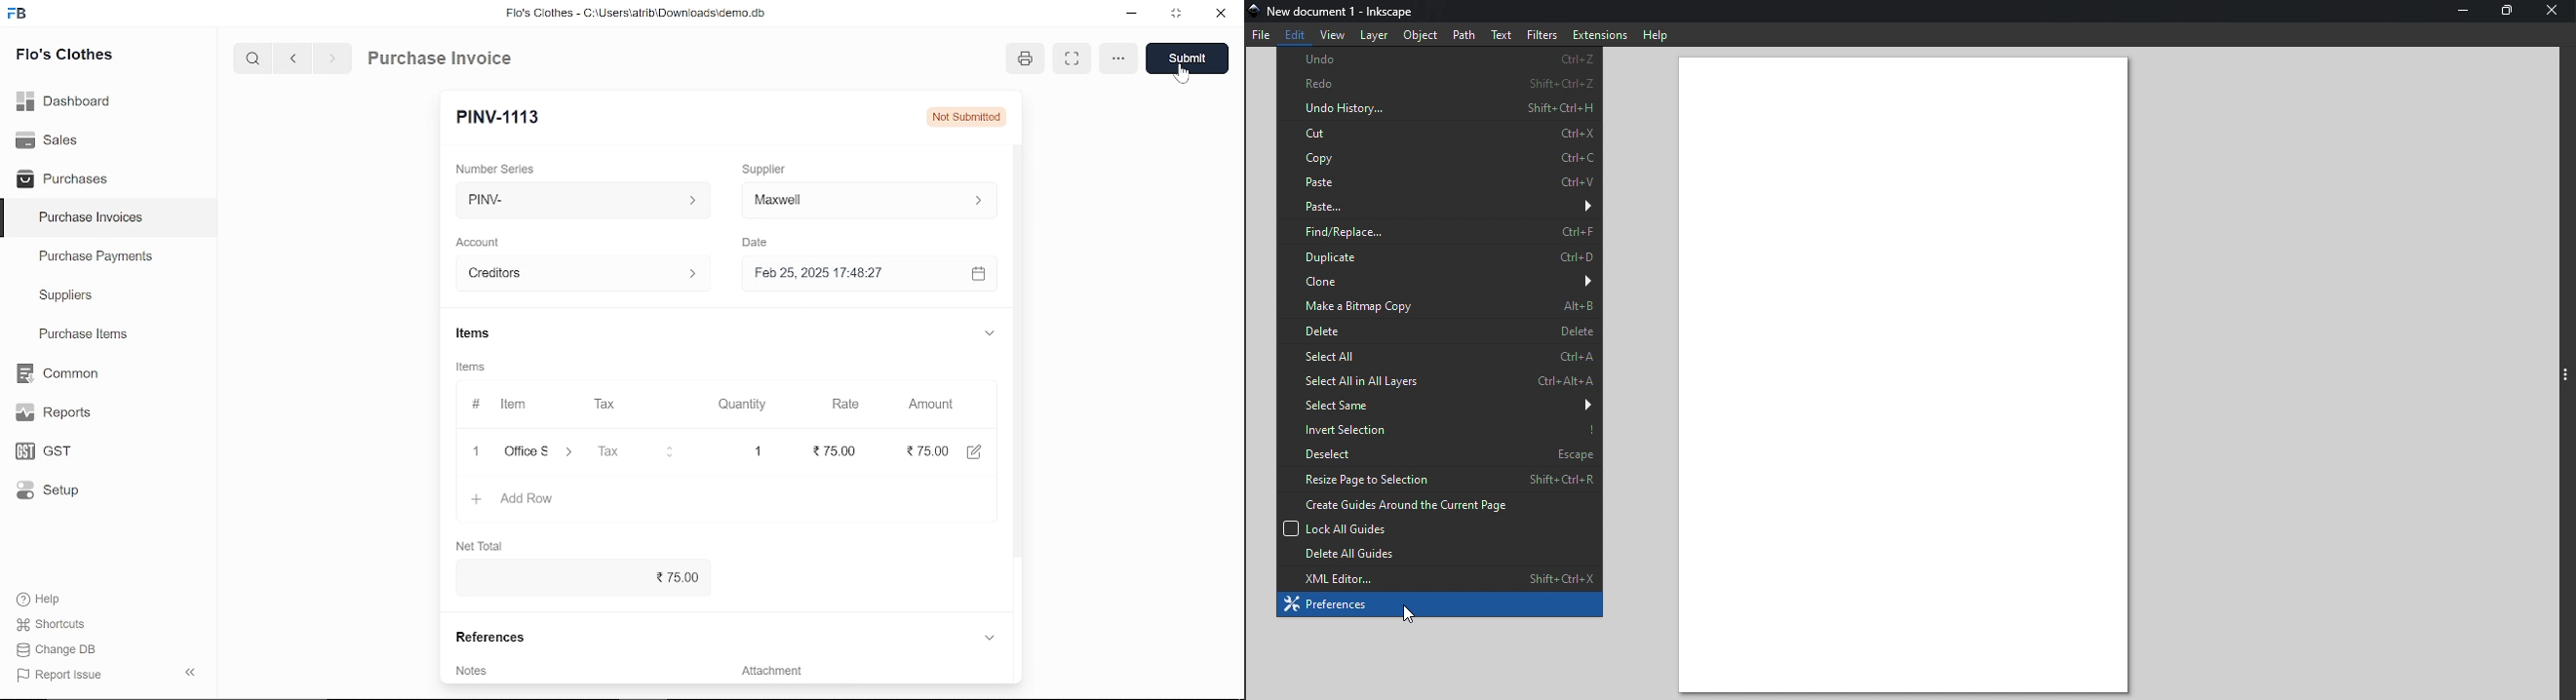 This screenshot has height=700, width=2576. Describe the element at coordinates (64, 99) in the screenshot. I see `Dashboard` at that location.